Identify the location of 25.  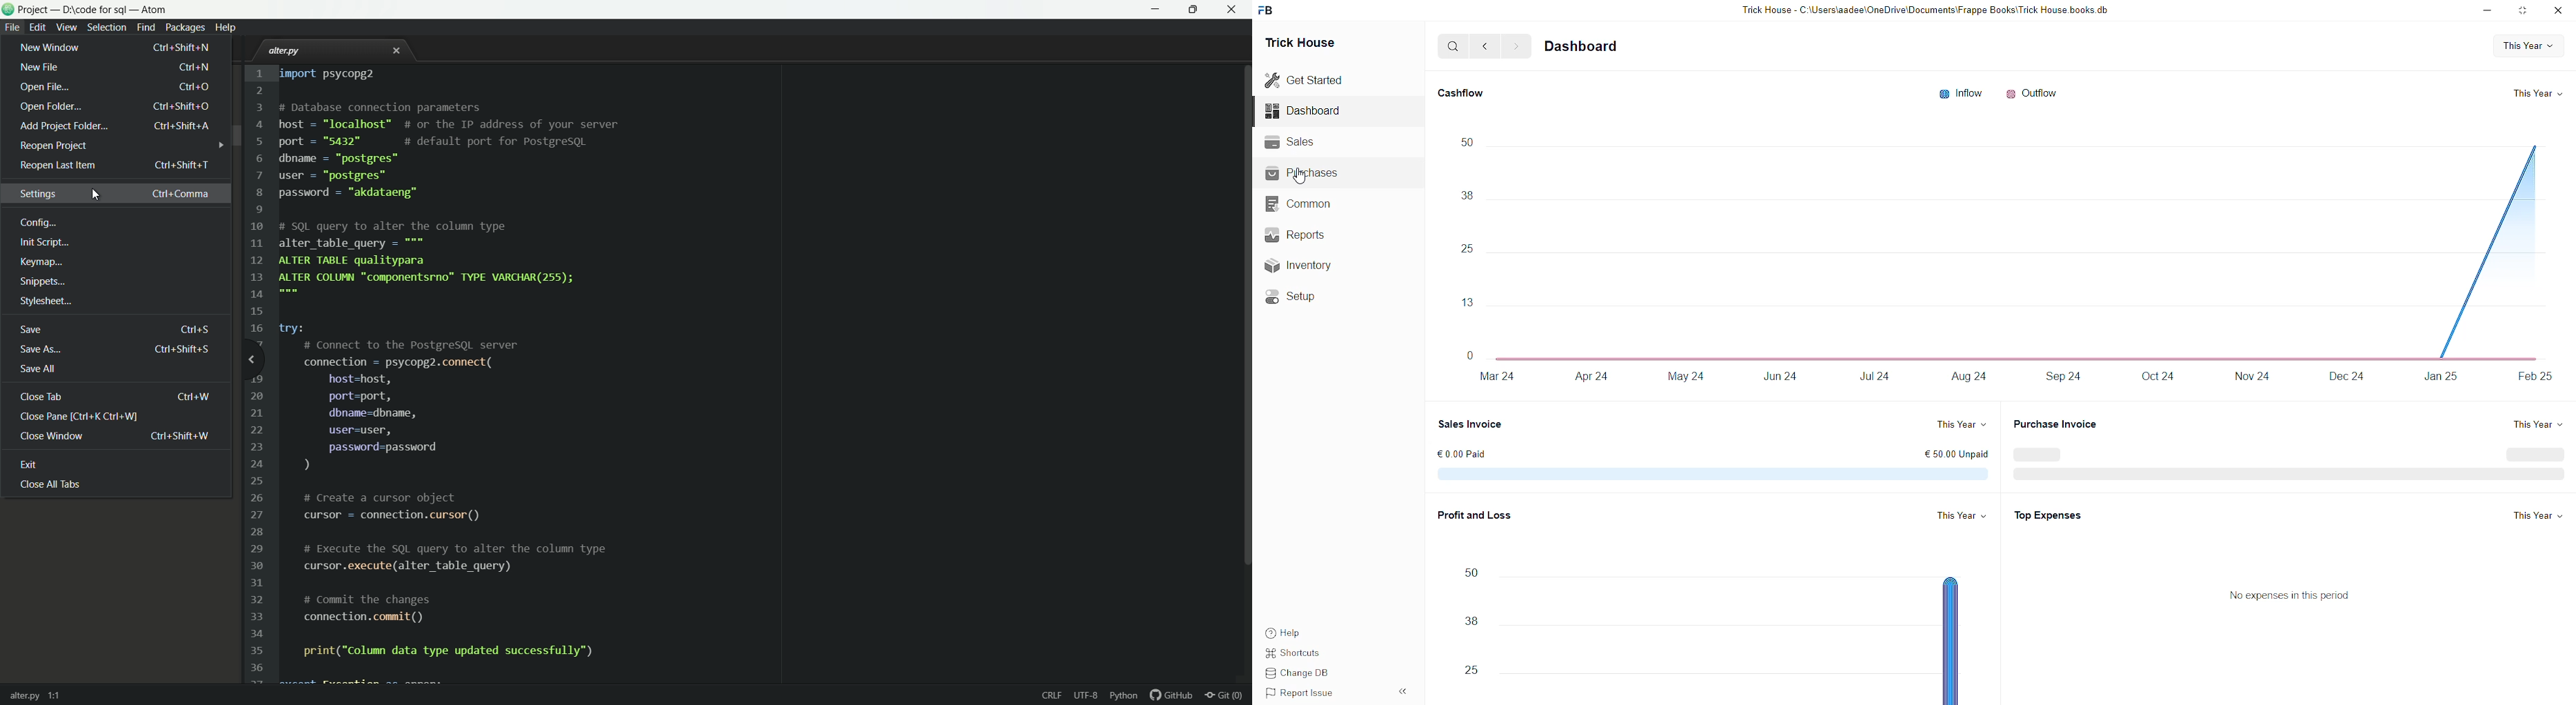
(1468, 671).